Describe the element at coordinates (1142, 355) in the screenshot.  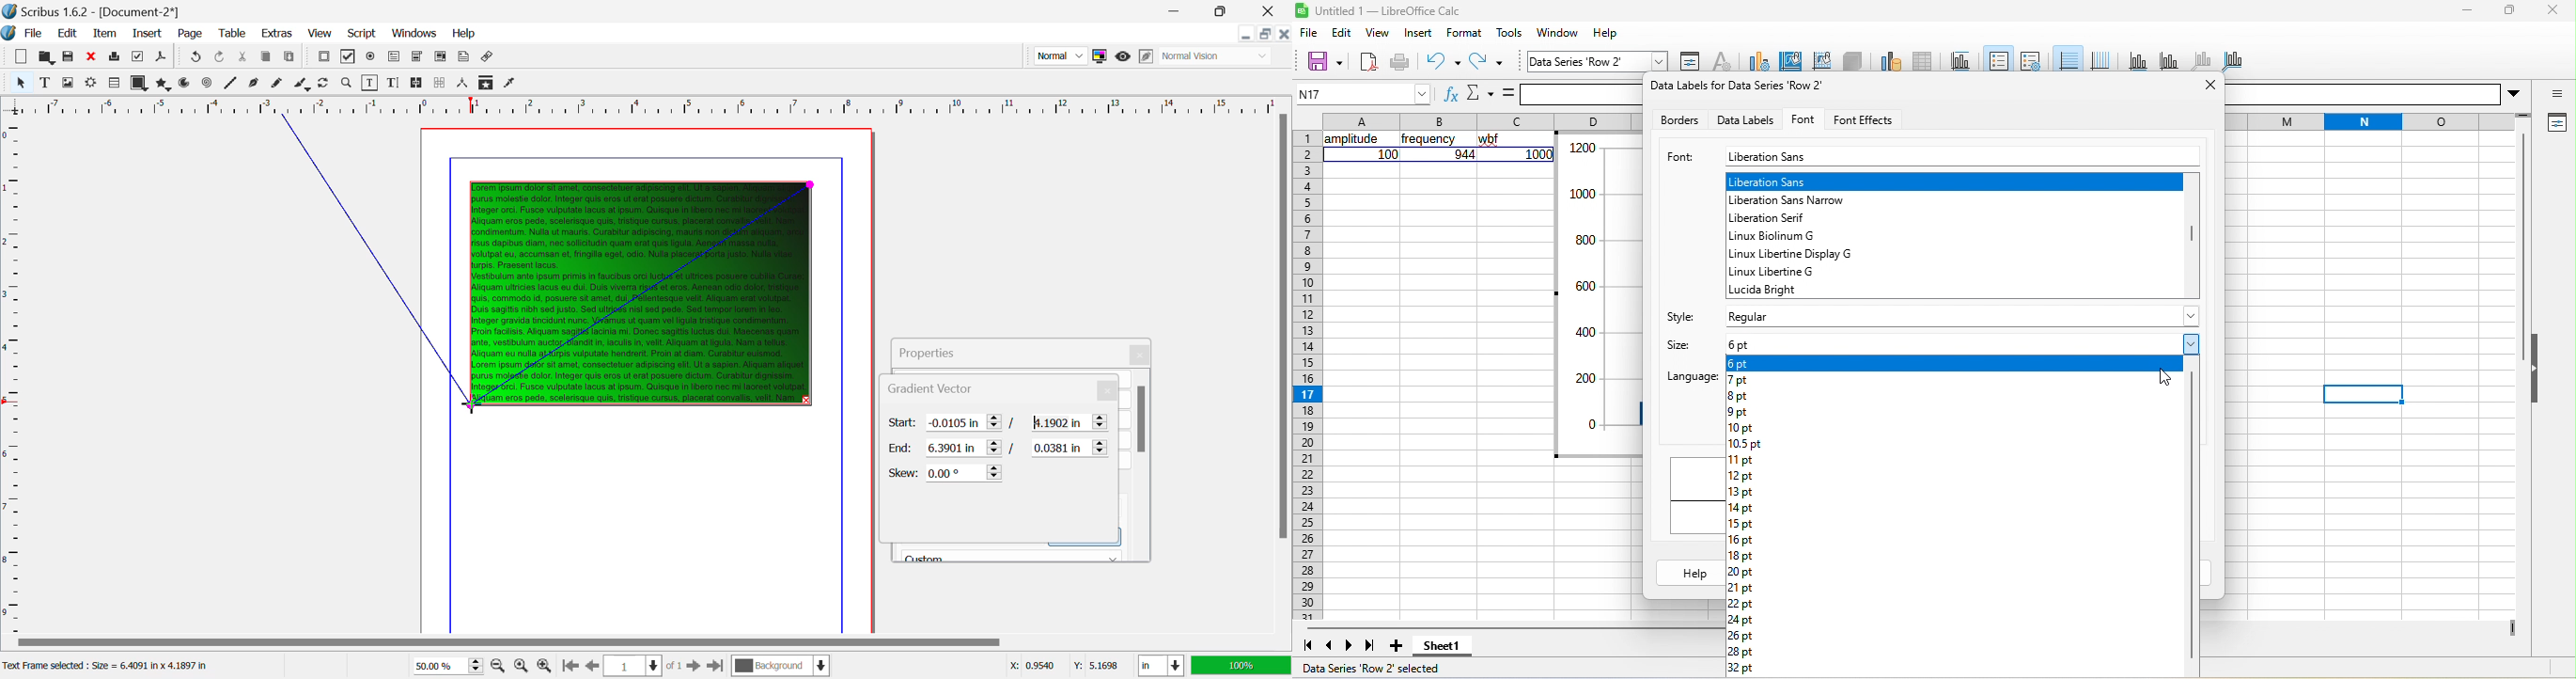
I see `Close` at that location.